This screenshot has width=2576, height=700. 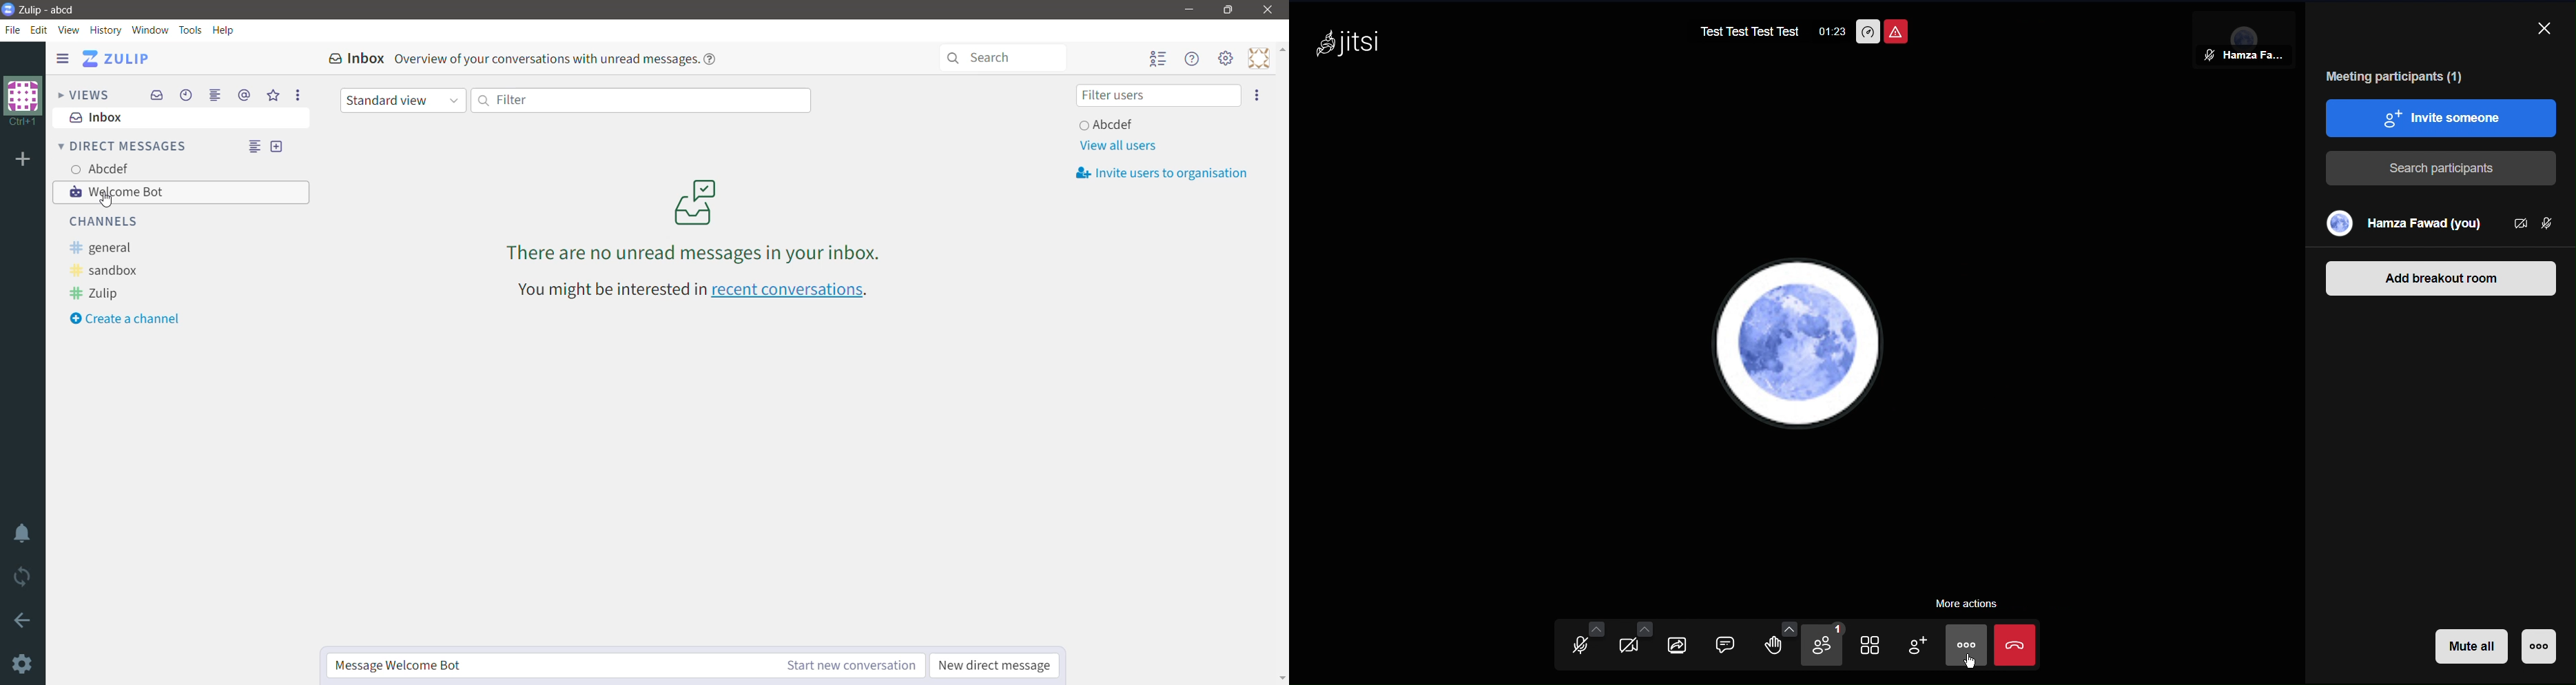 What do you see at coordinates (1268, 9) in the screenshot?
I see `Close` at bounding box center [1268, 9].